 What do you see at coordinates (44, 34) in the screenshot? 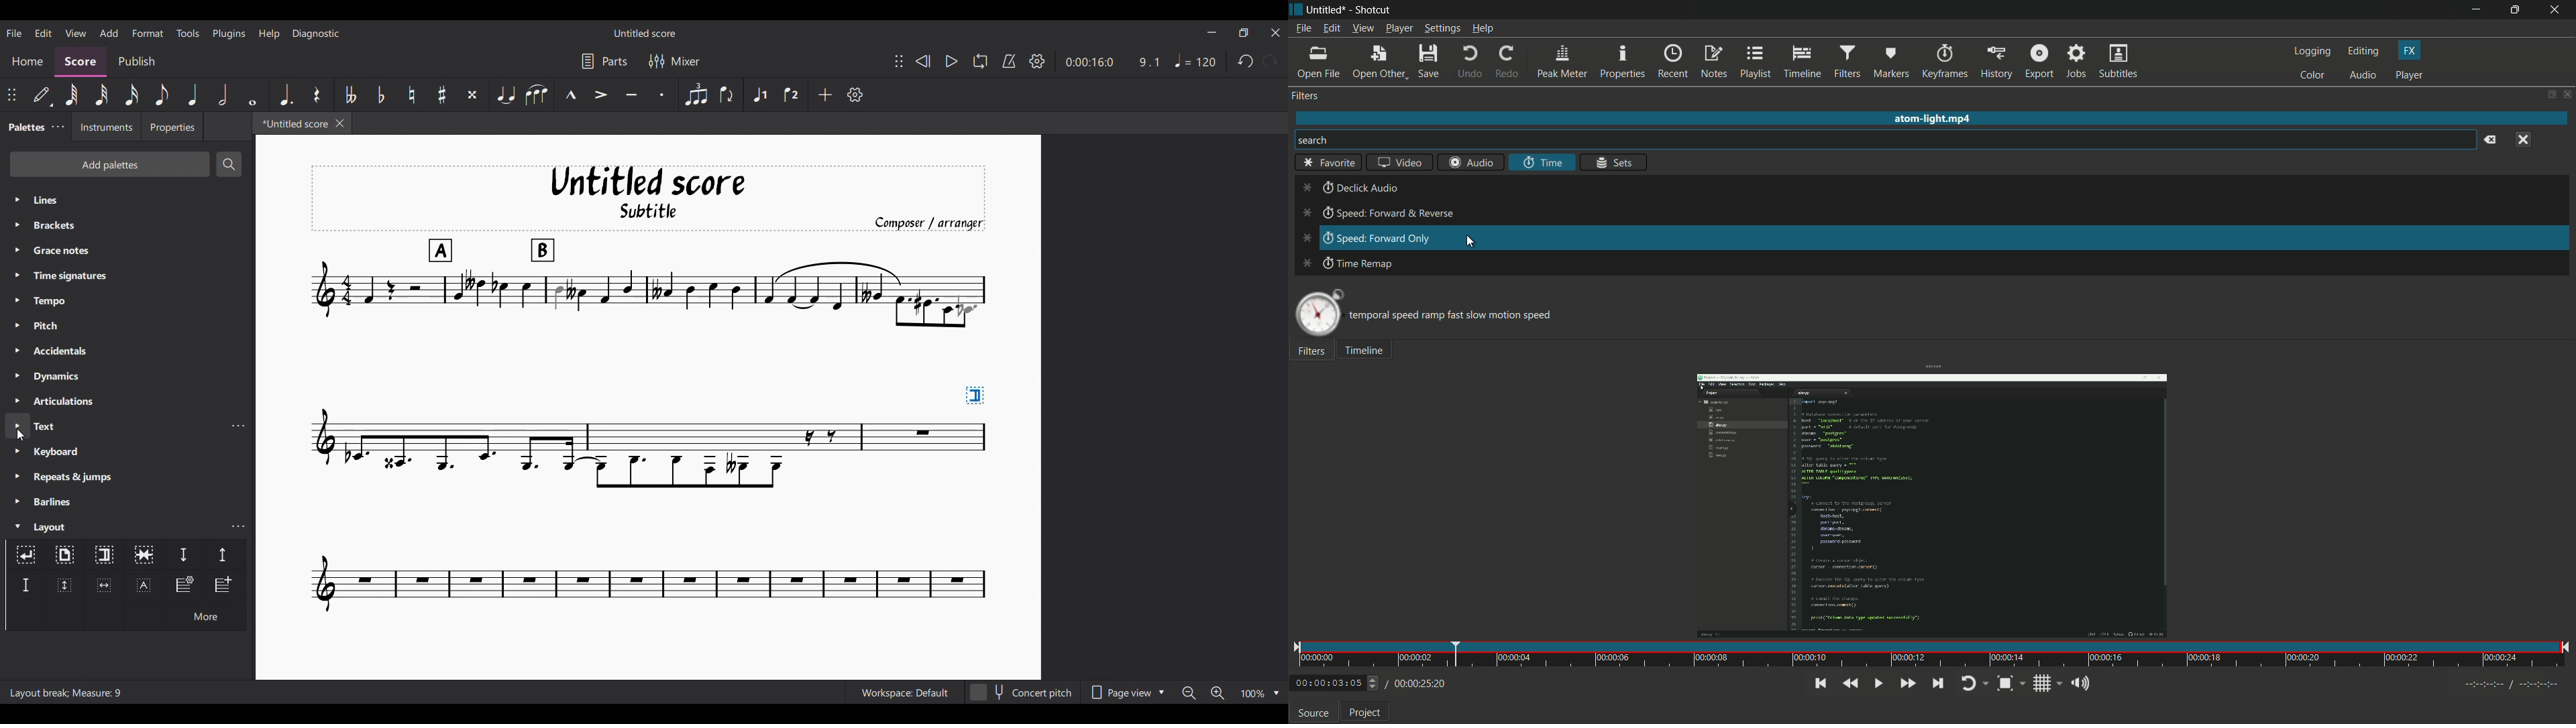
I see `Edit menu` at bounding box center [44, 34].